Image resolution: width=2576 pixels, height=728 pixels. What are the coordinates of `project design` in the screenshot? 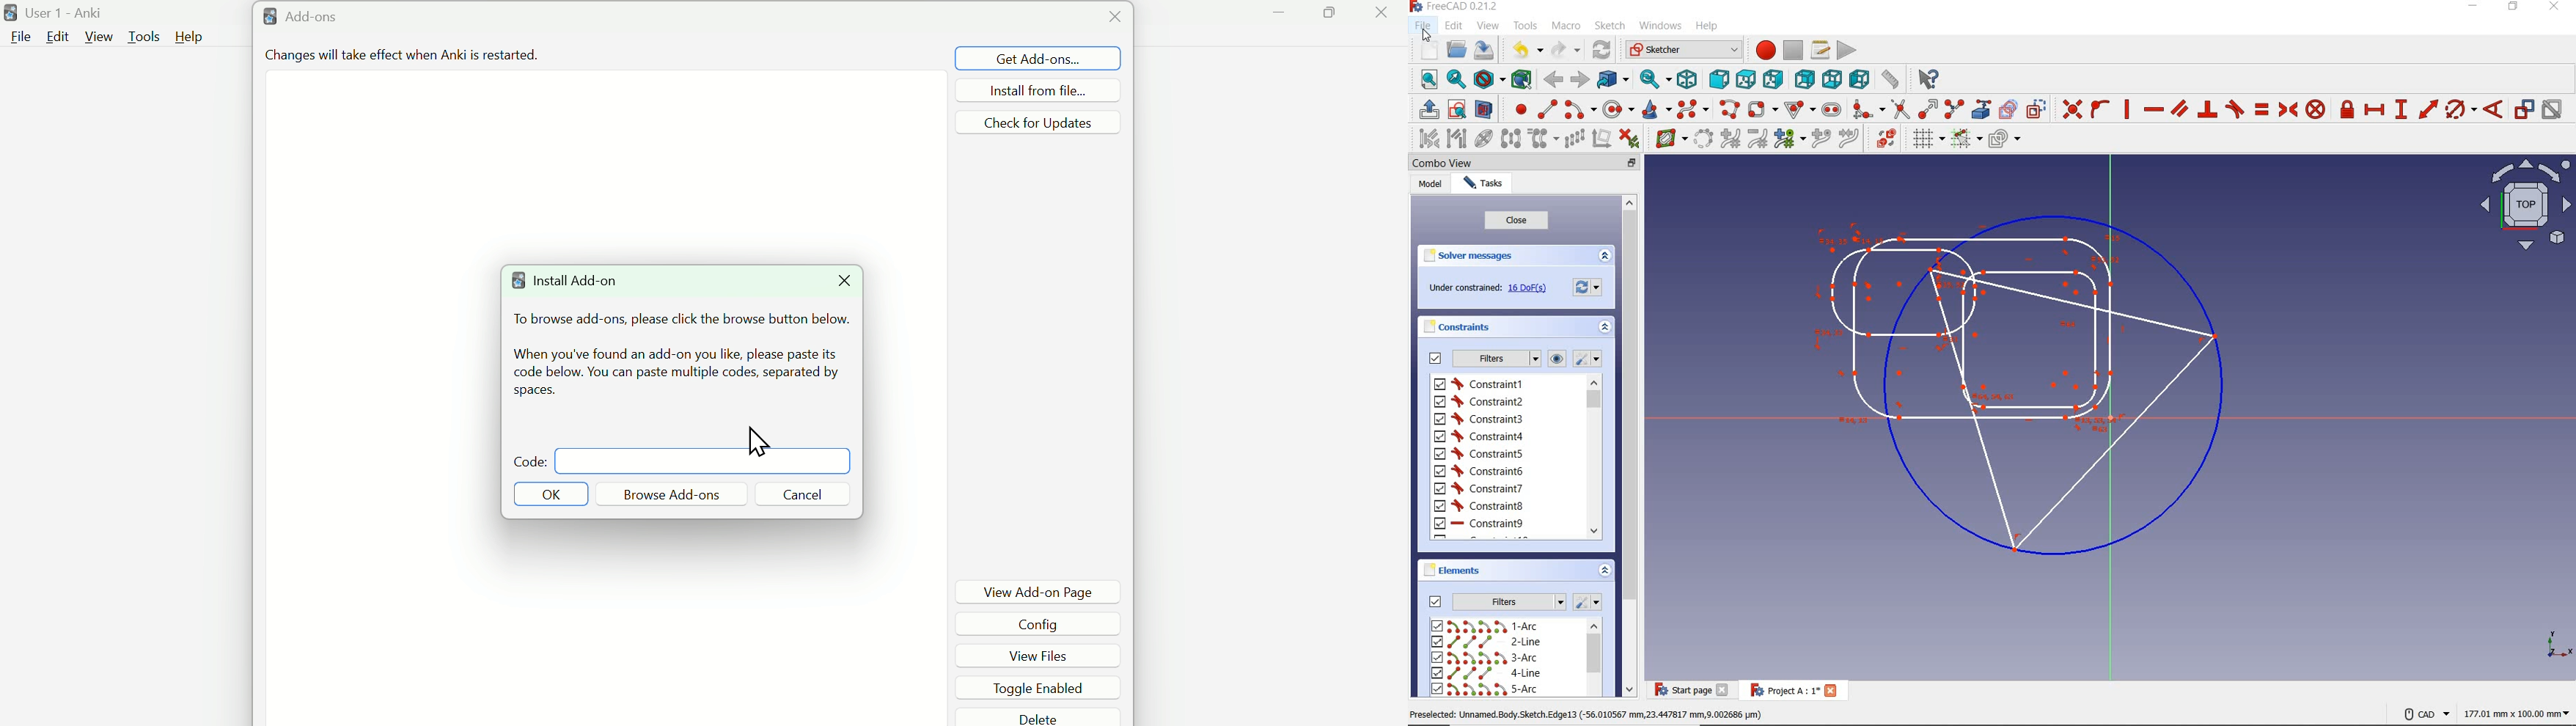 It's located at (2025, 380).